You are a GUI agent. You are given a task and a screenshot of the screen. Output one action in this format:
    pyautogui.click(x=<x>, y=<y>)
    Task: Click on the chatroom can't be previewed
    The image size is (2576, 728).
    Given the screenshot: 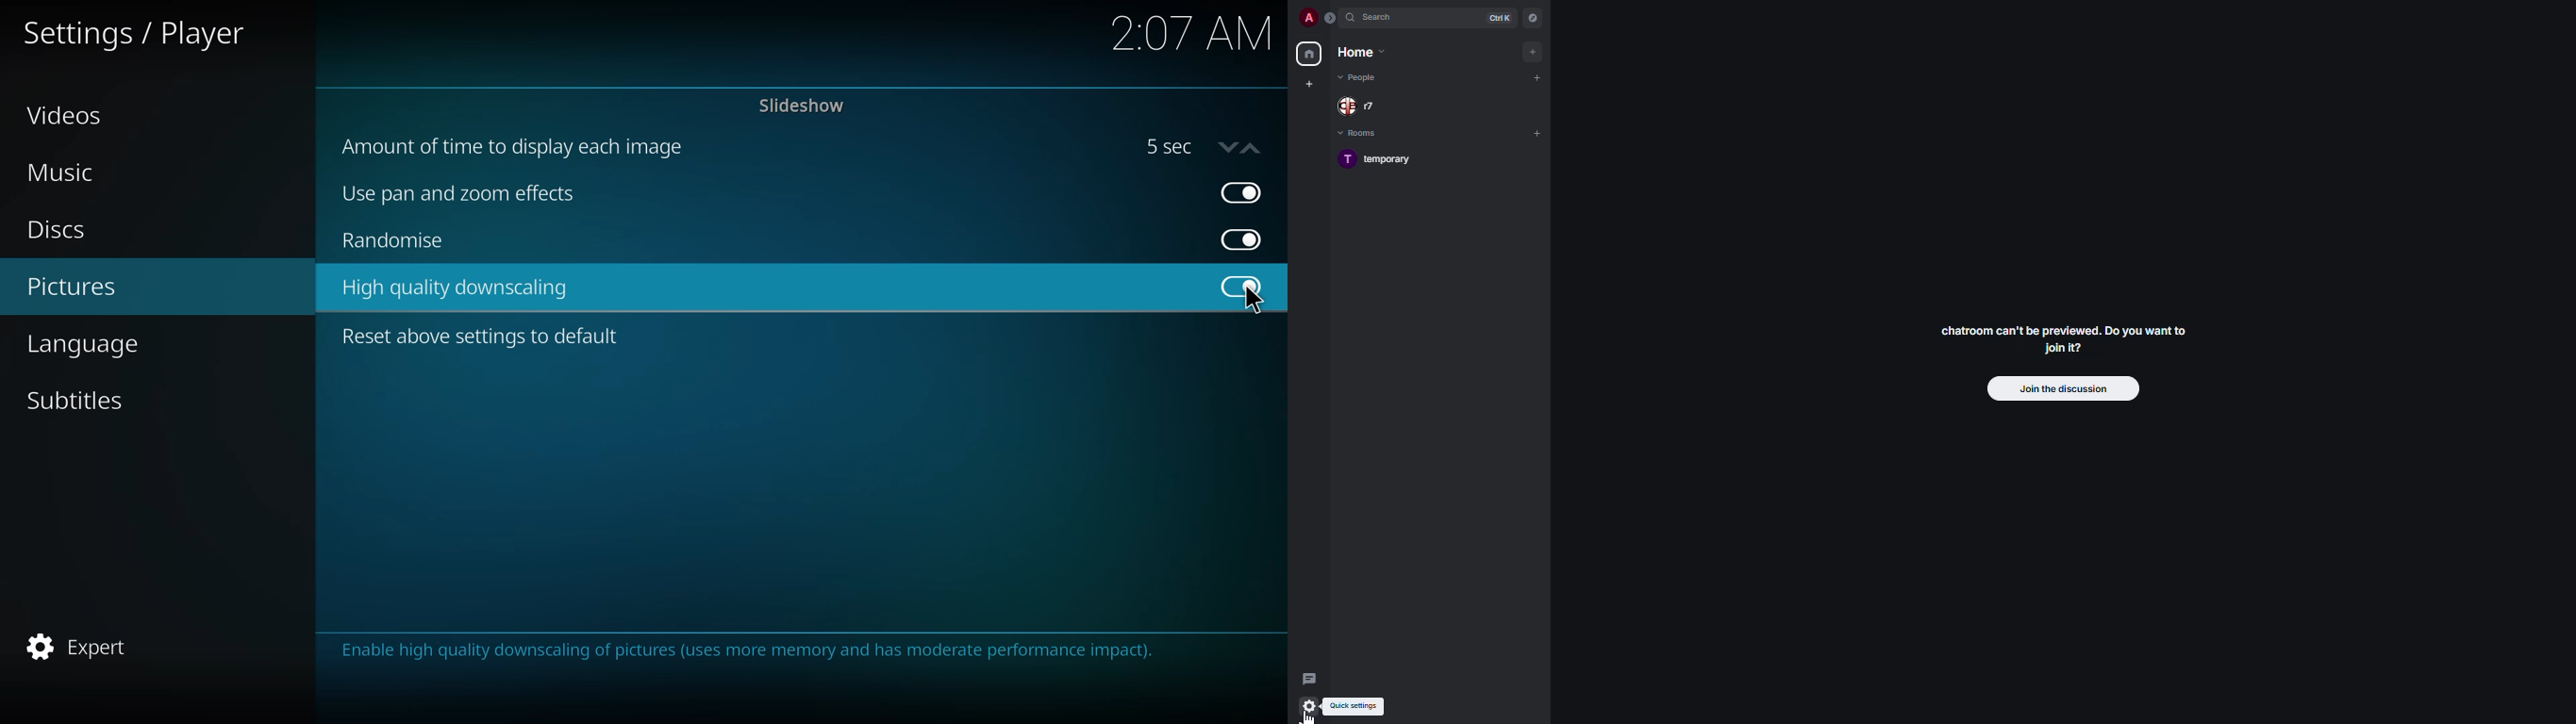 What is the action you would take?
    pyautogui.click(x=2063, y=343)
    